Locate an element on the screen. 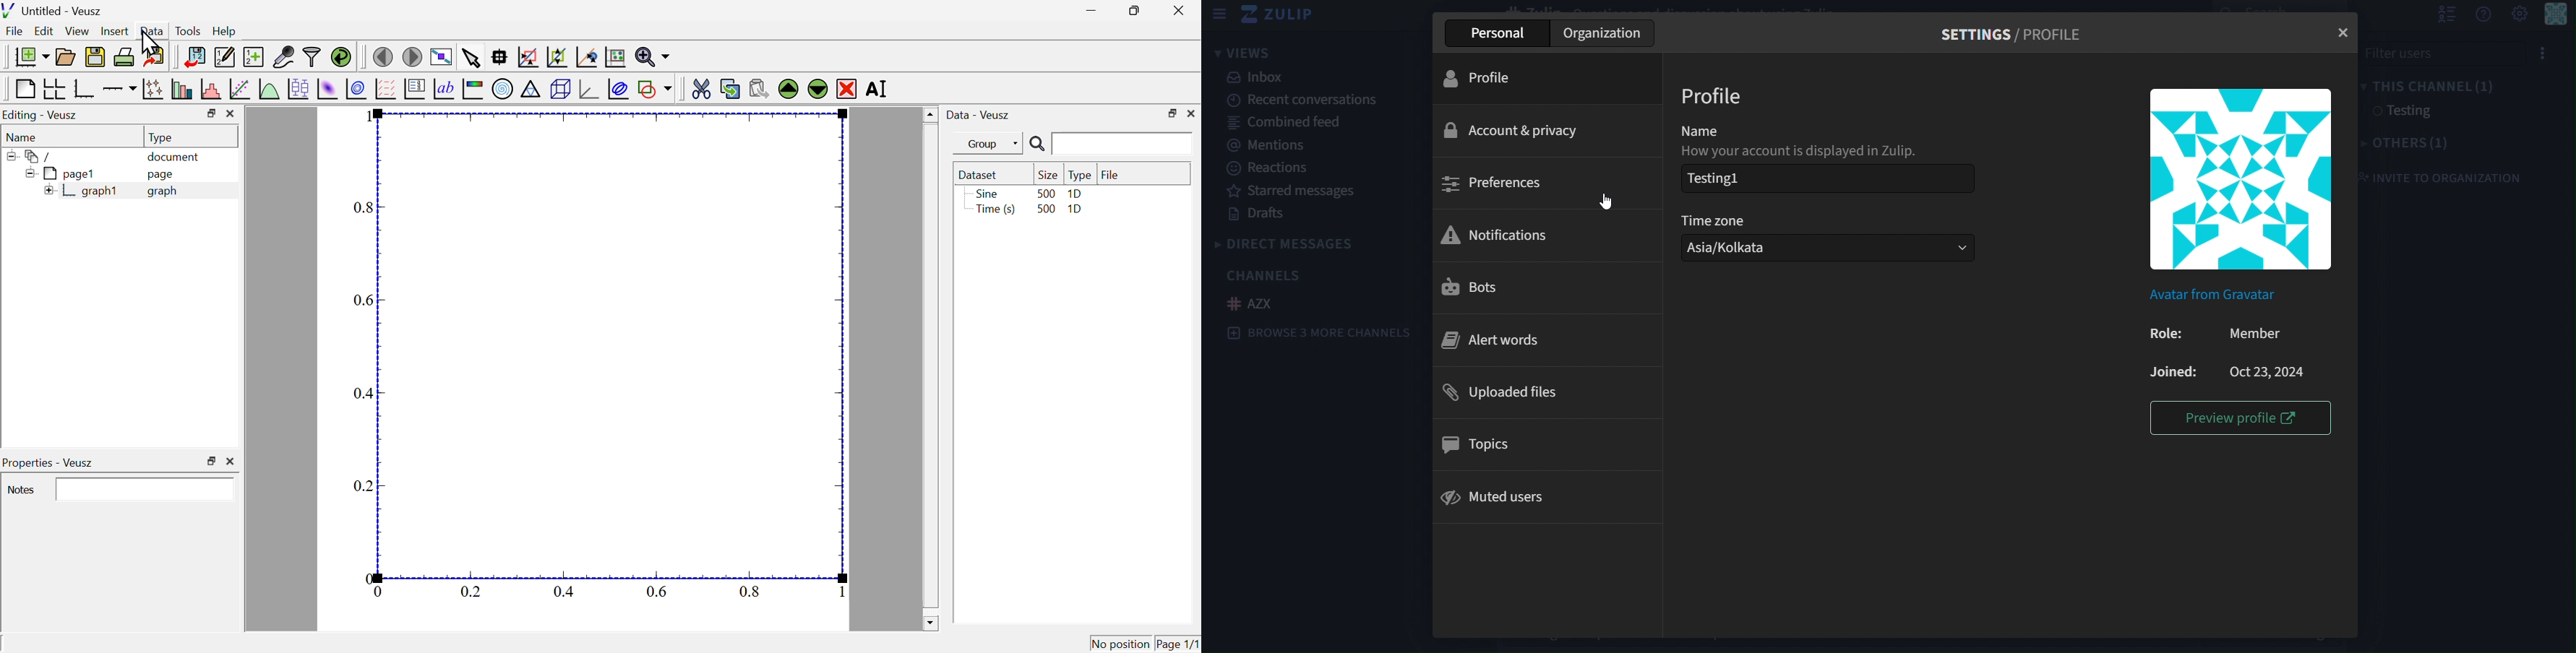  rest graph axes is located at coordinates (614, 58).